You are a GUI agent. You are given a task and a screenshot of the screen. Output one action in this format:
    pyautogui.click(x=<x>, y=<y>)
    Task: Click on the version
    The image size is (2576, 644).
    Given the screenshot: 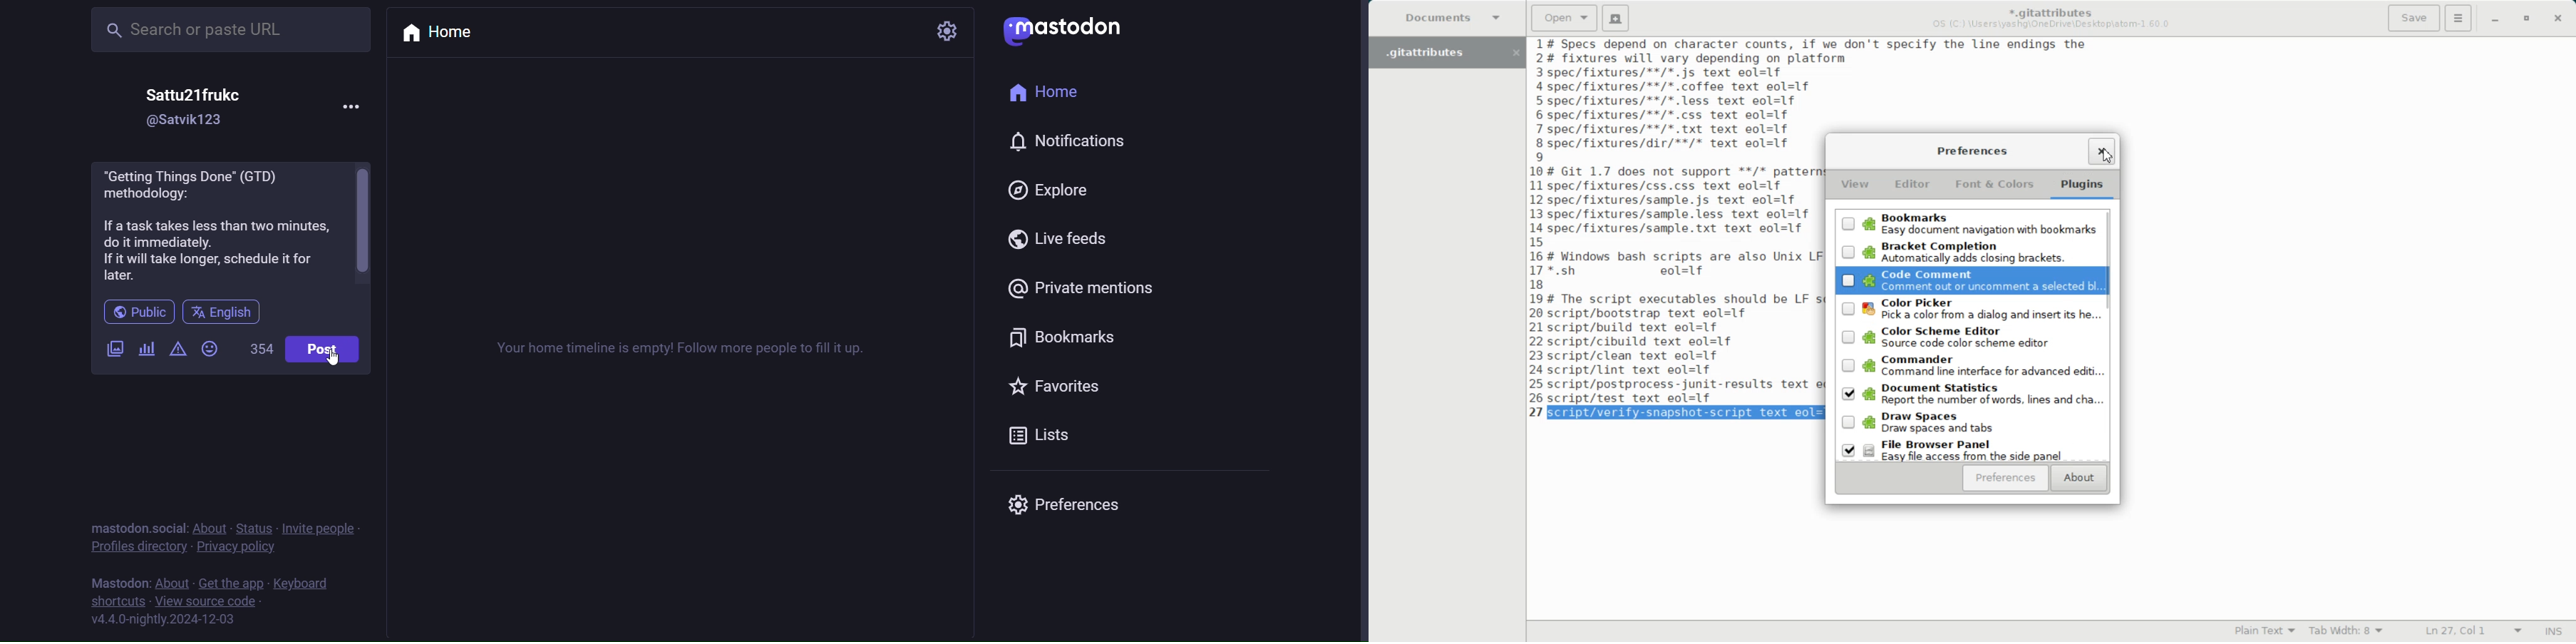 What is the action you would take?
    pyautogui.click(x=166, y=621)
    